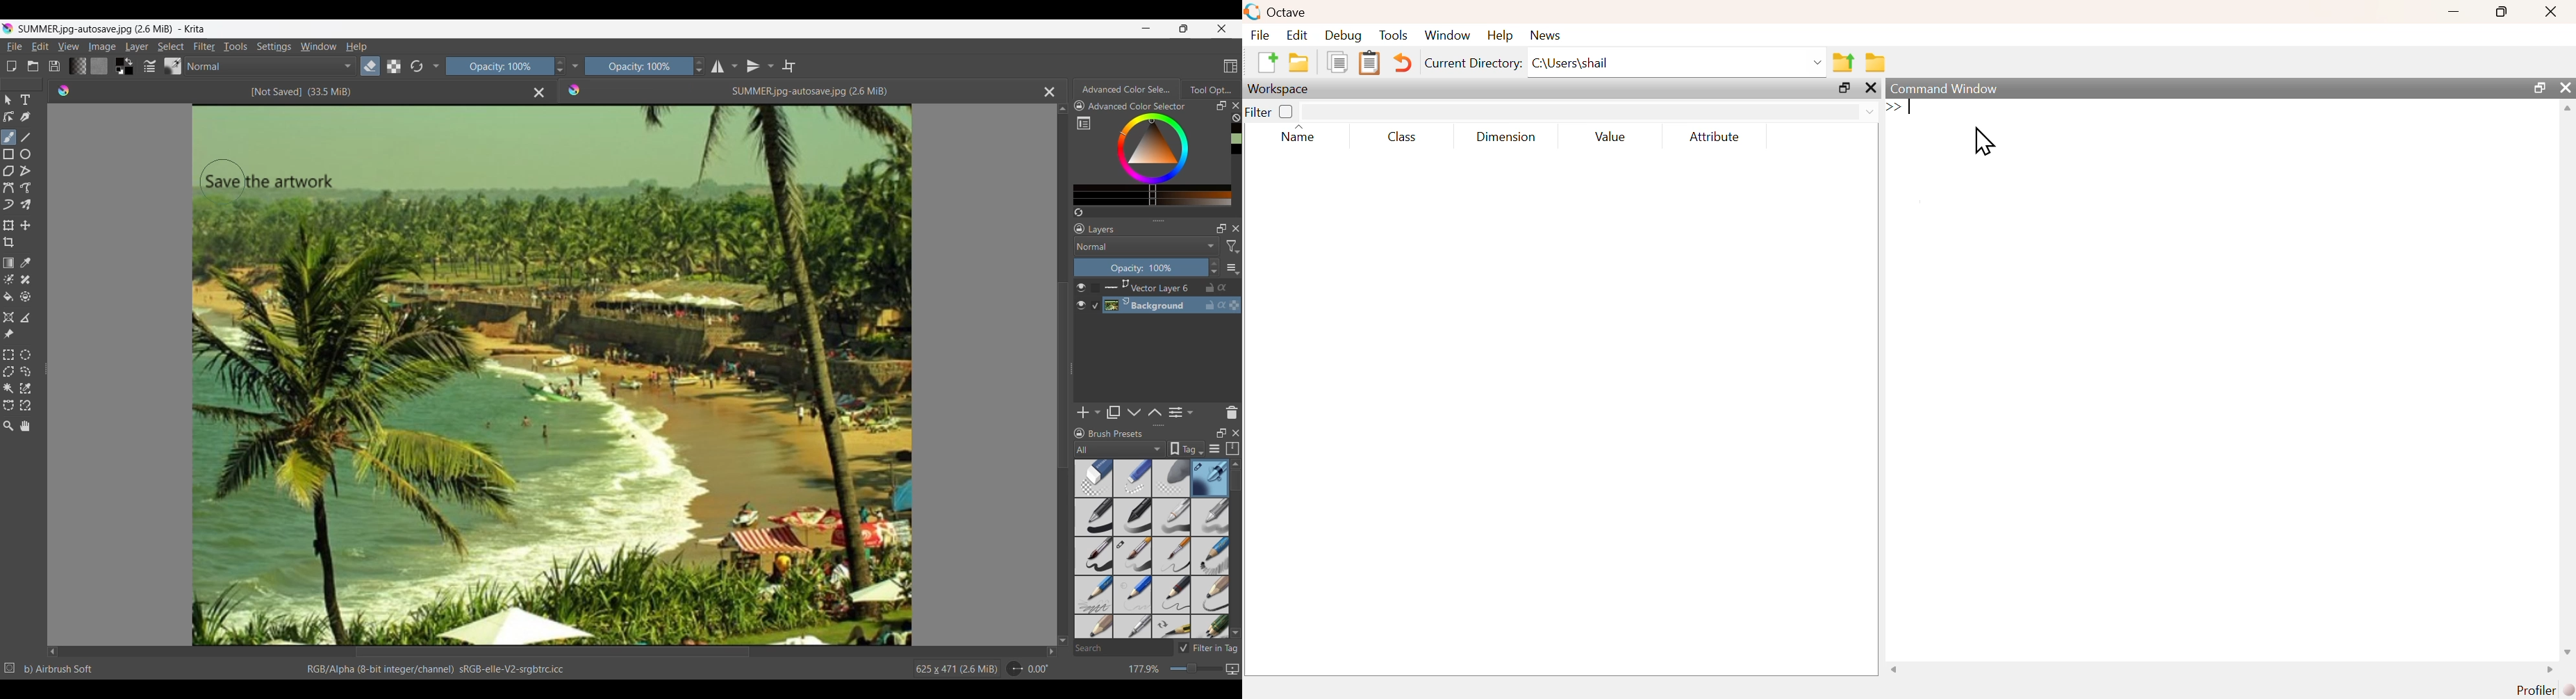  Describe the element at coordinates (1174, 305) in the screenshot. I see `Background` at that location.